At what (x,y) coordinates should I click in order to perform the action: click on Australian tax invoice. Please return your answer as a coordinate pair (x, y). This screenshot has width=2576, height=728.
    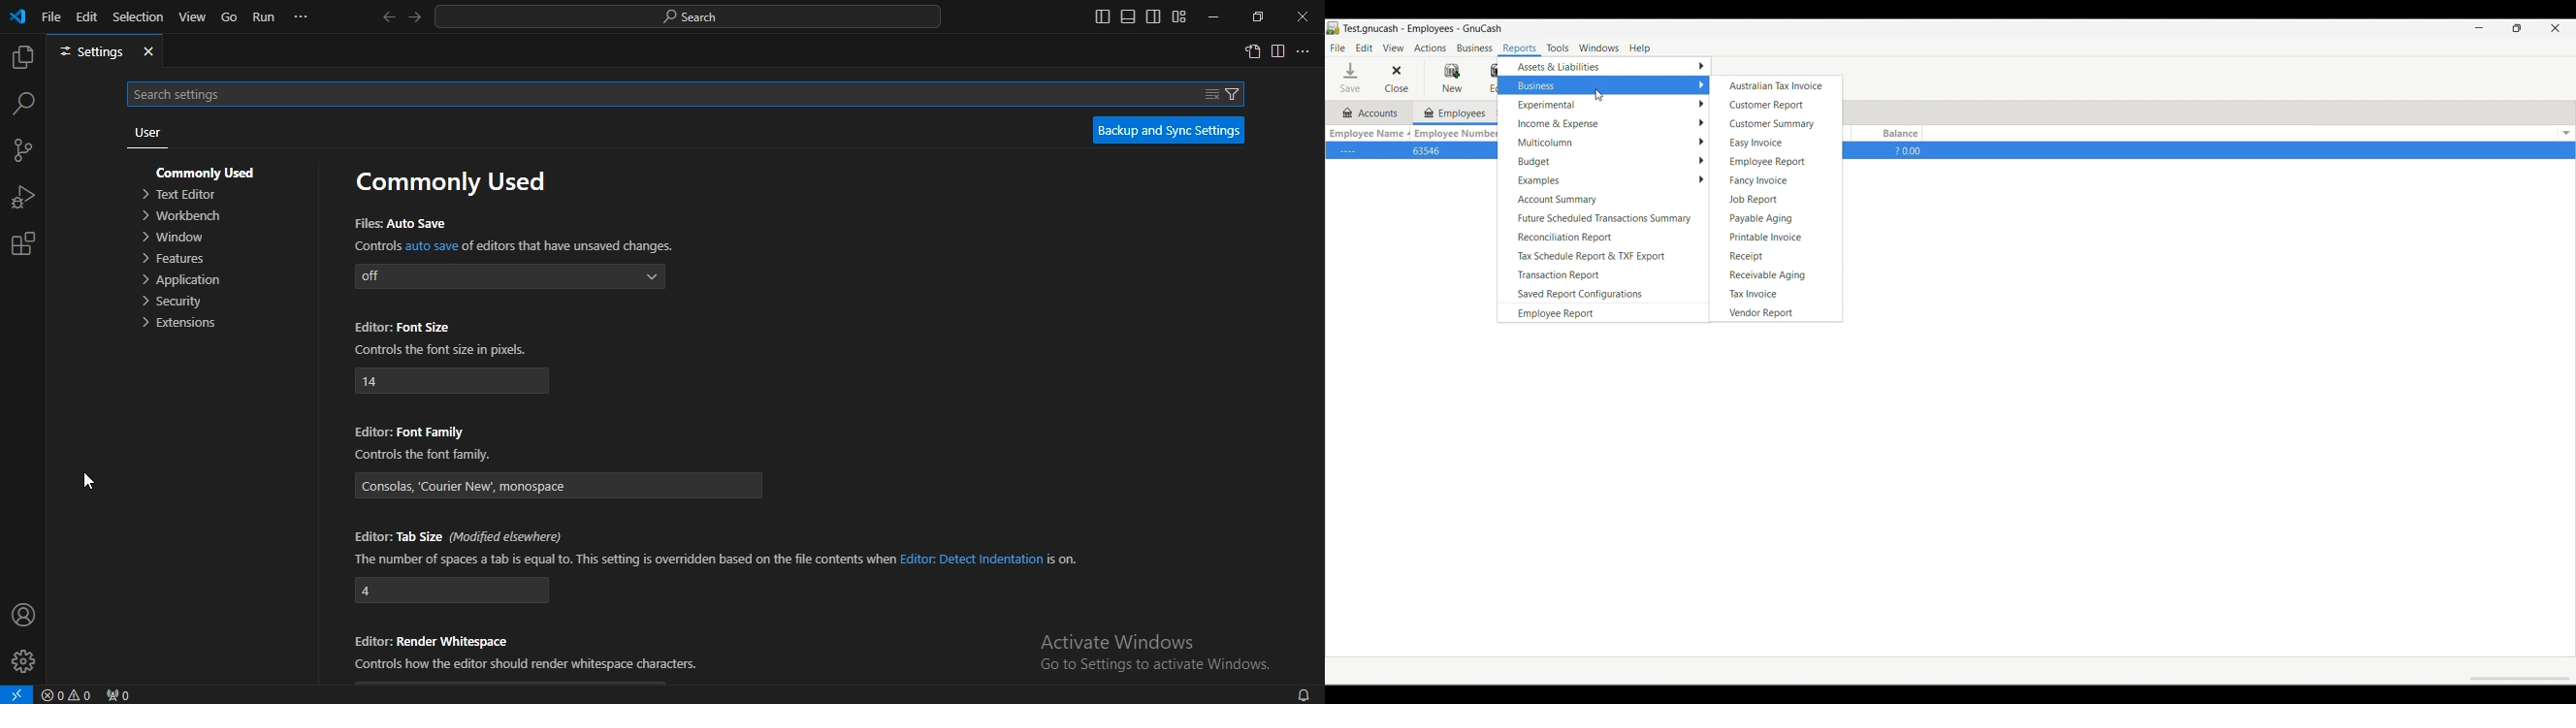
    Looking at the image, I should click on (1777, 85).